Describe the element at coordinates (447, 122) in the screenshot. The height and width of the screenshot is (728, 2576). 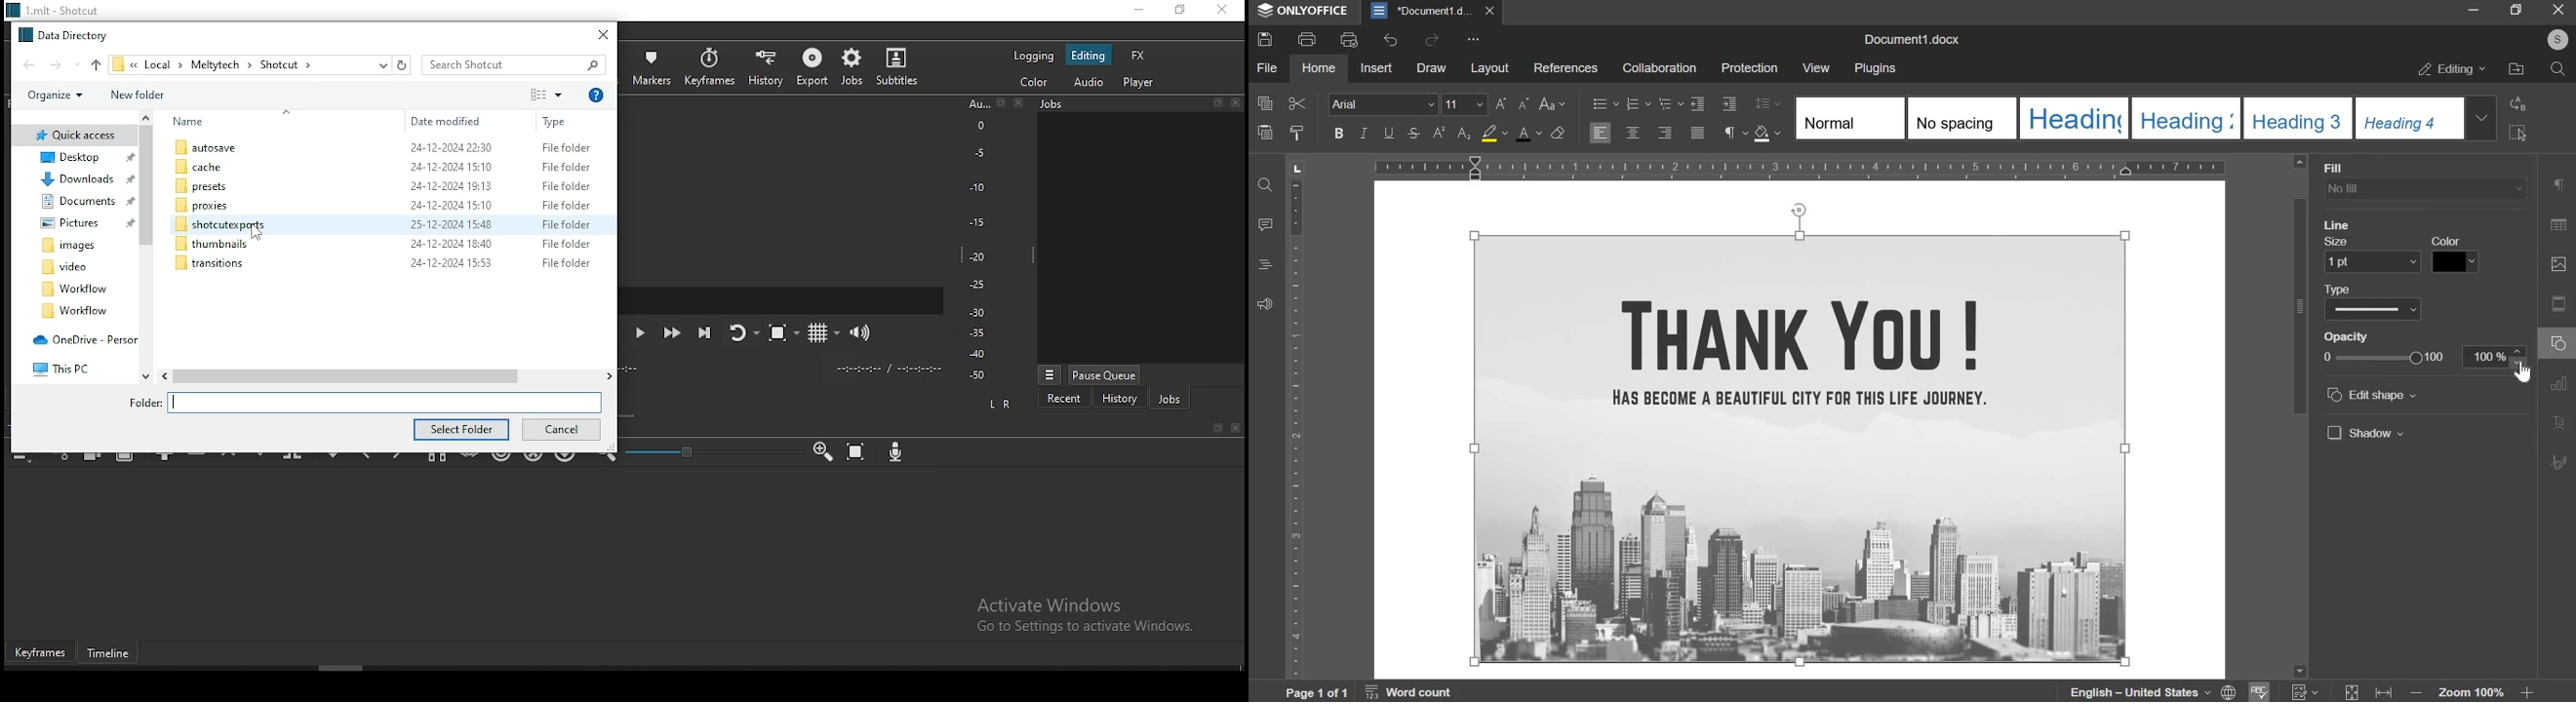
I see `Date modified` at that location.